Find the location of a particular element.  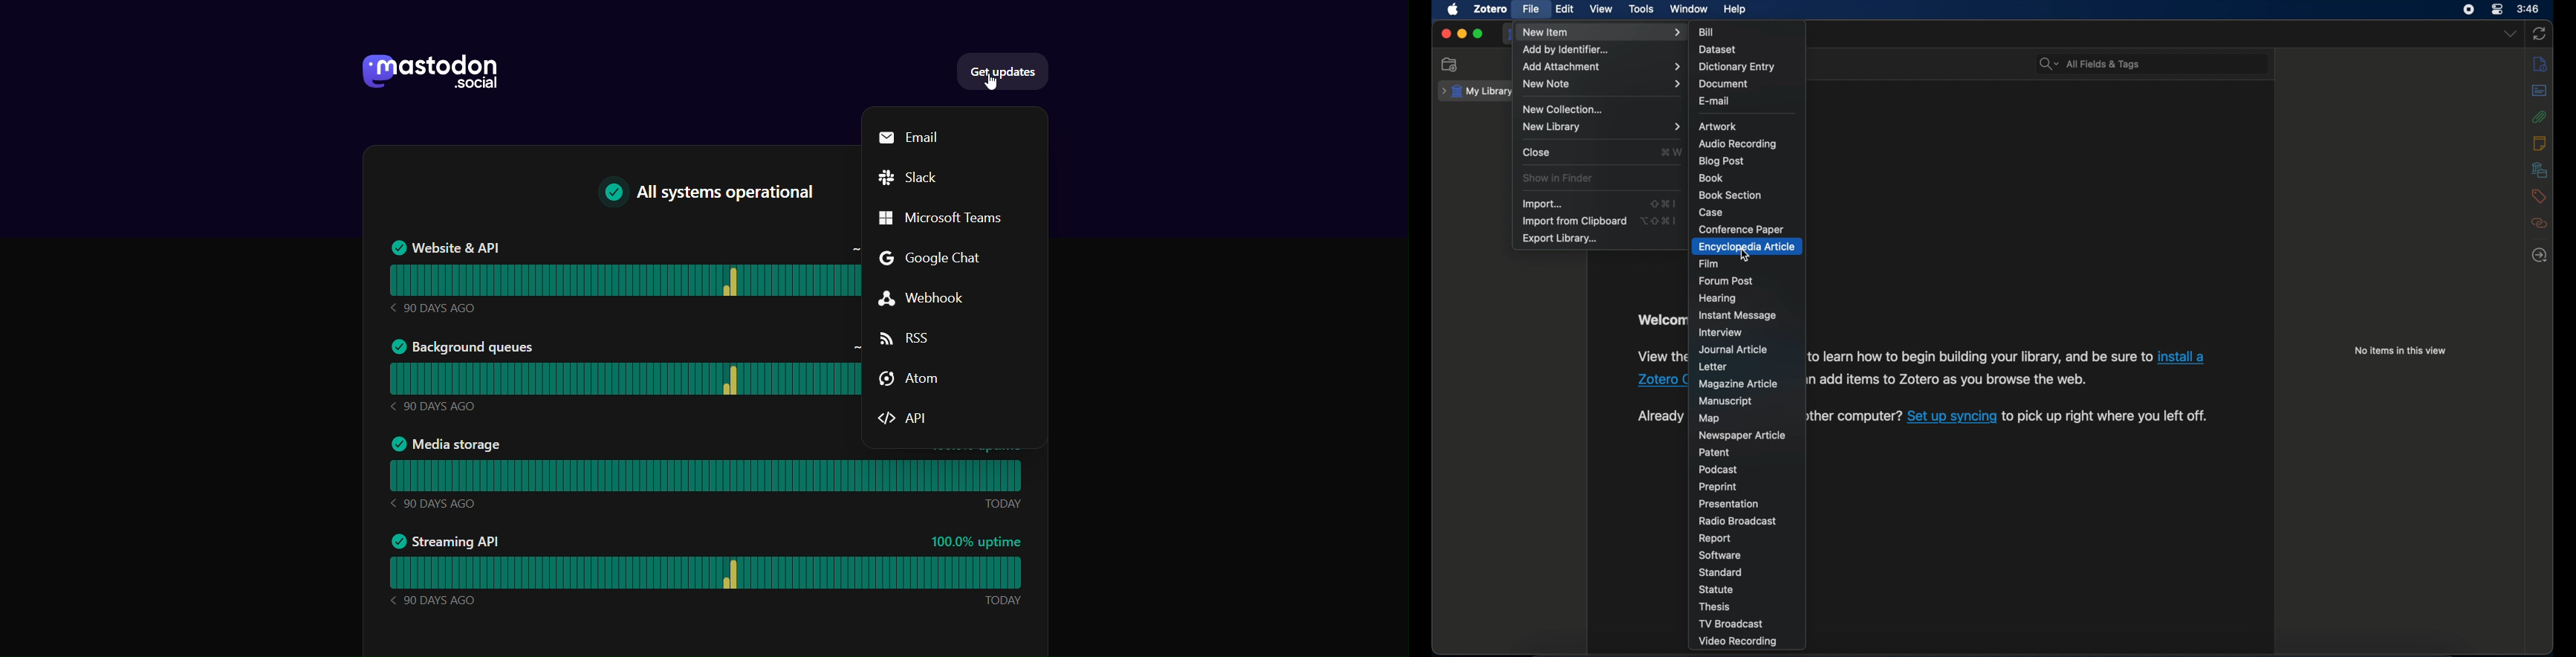

journal article is located at coordinates (1734, 349).